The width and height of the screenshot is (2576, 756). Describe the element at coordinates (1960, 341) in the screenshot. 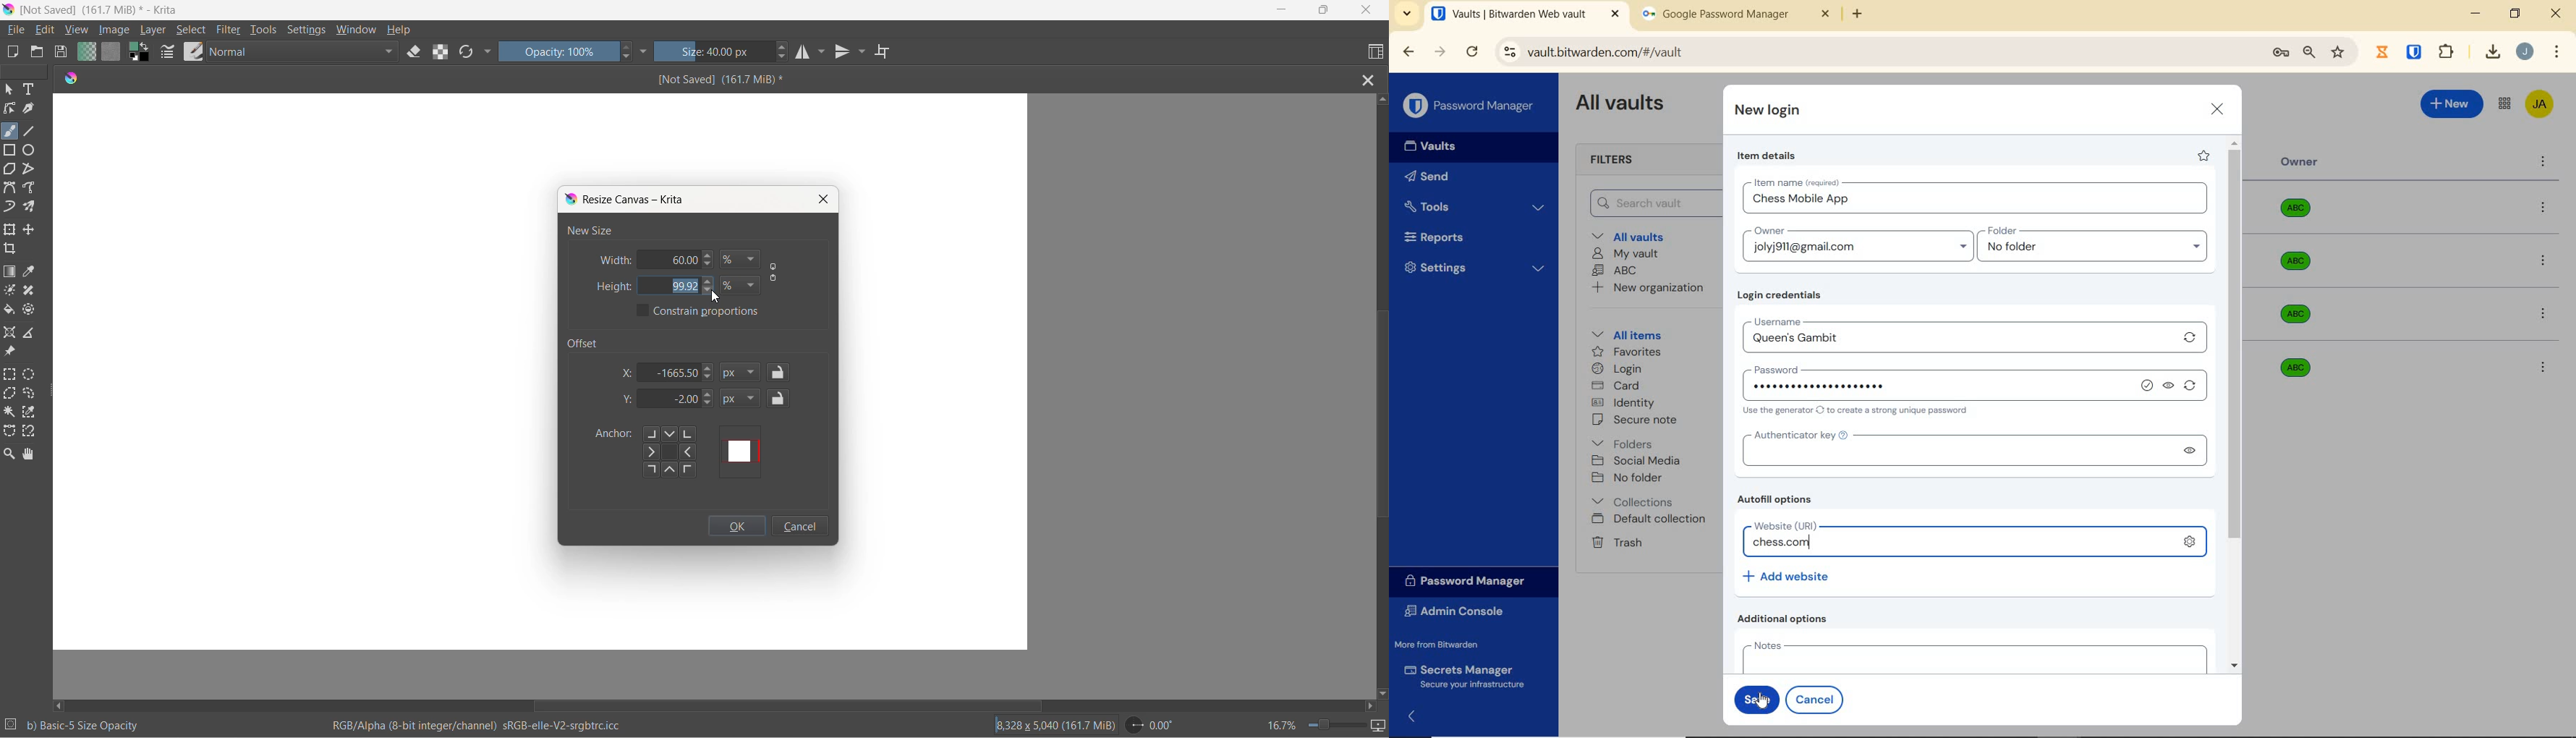

I see `username added` at that location.